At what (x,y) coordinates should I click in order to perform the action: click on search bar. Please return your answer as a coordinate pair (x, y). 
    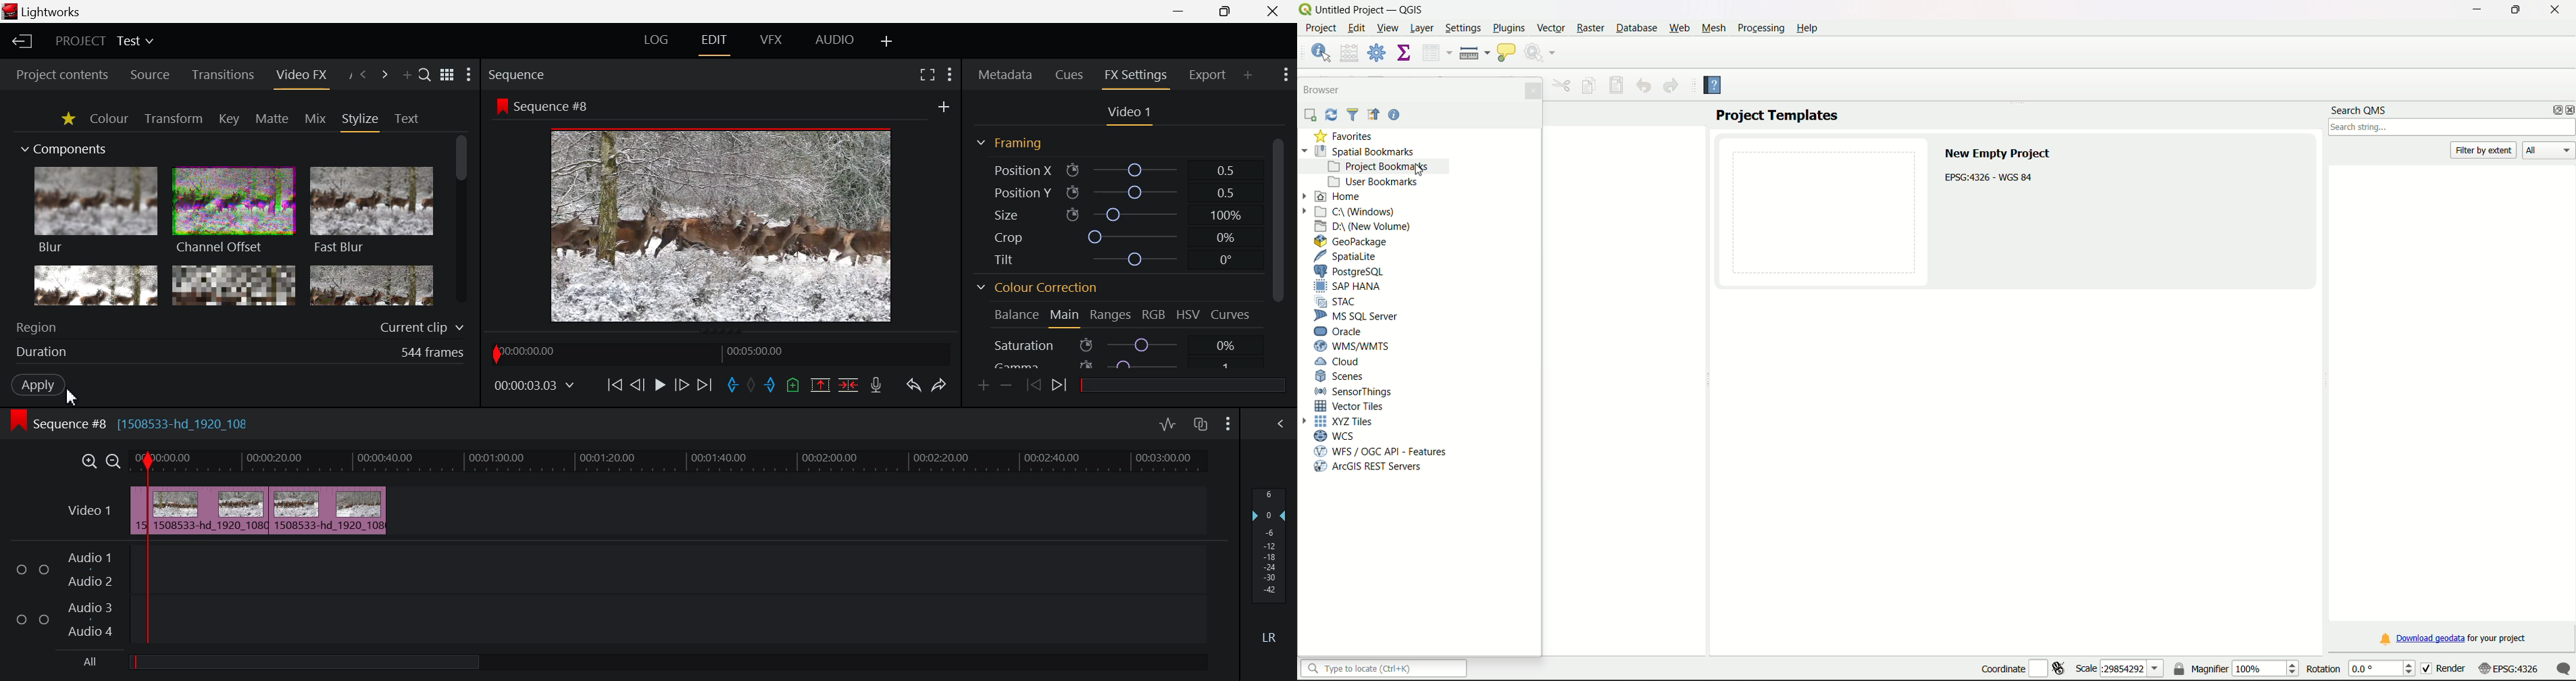
    Looking at the image, I should click on (1384, 668).